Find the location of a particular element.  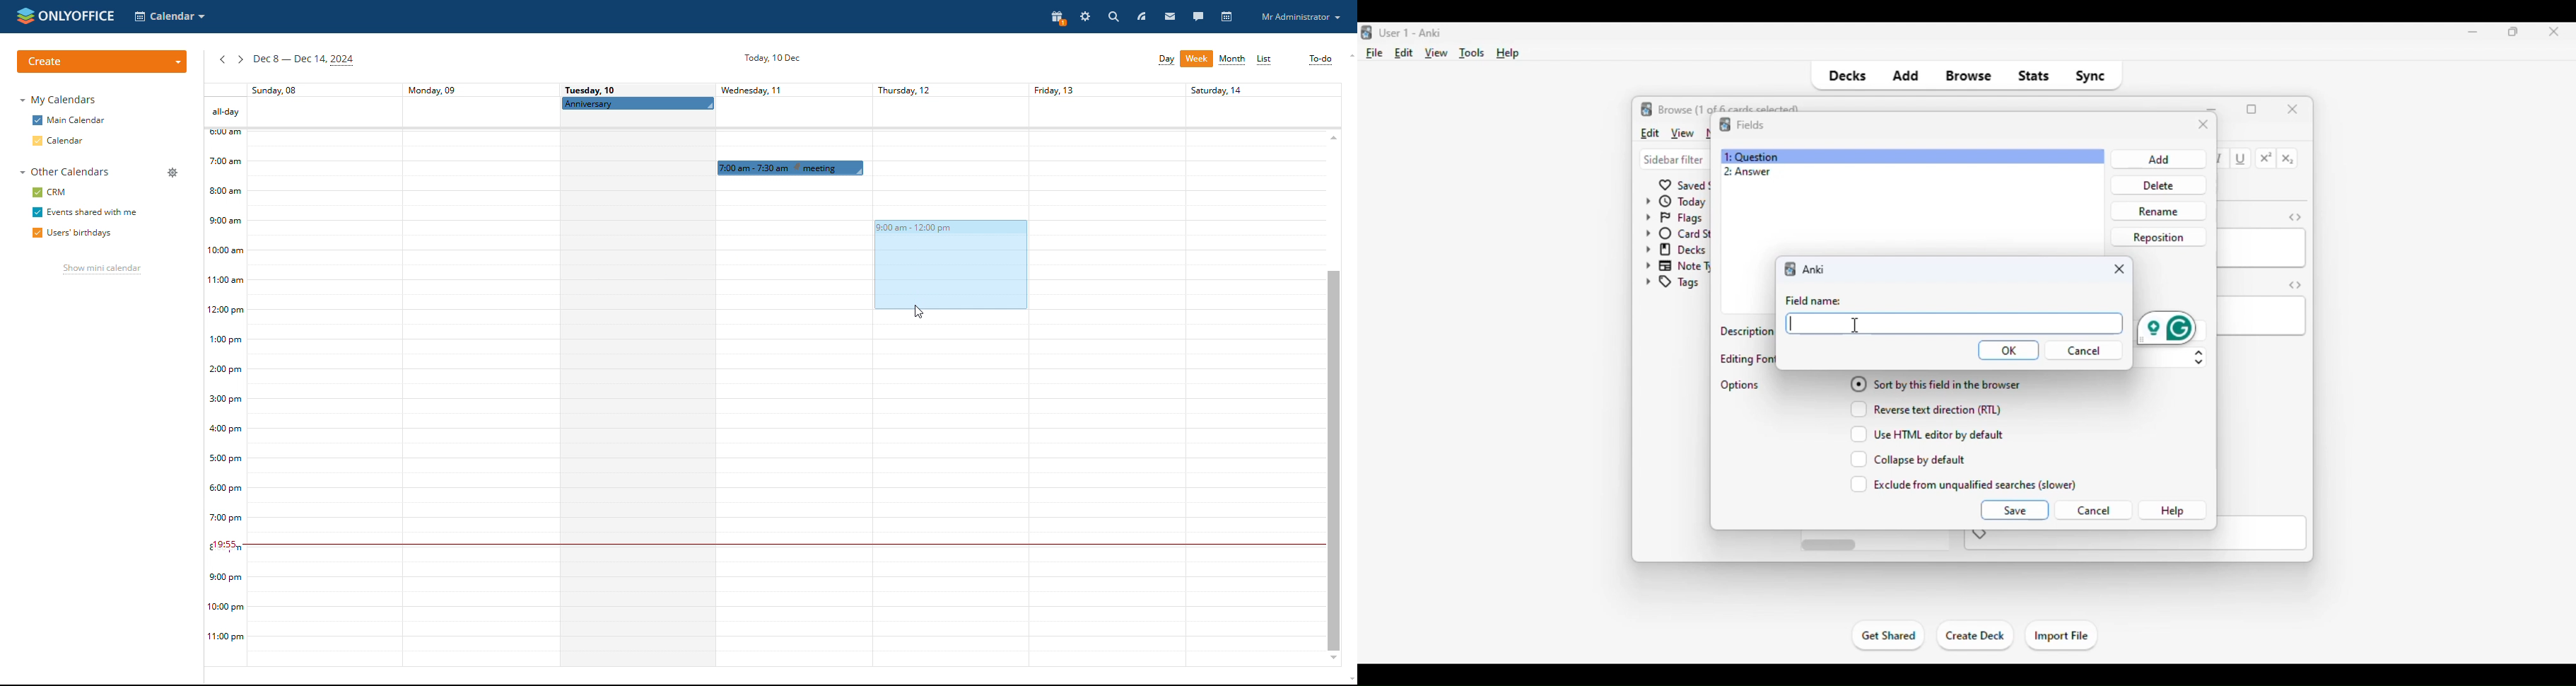

settings is located at coordinates (1084, 17).